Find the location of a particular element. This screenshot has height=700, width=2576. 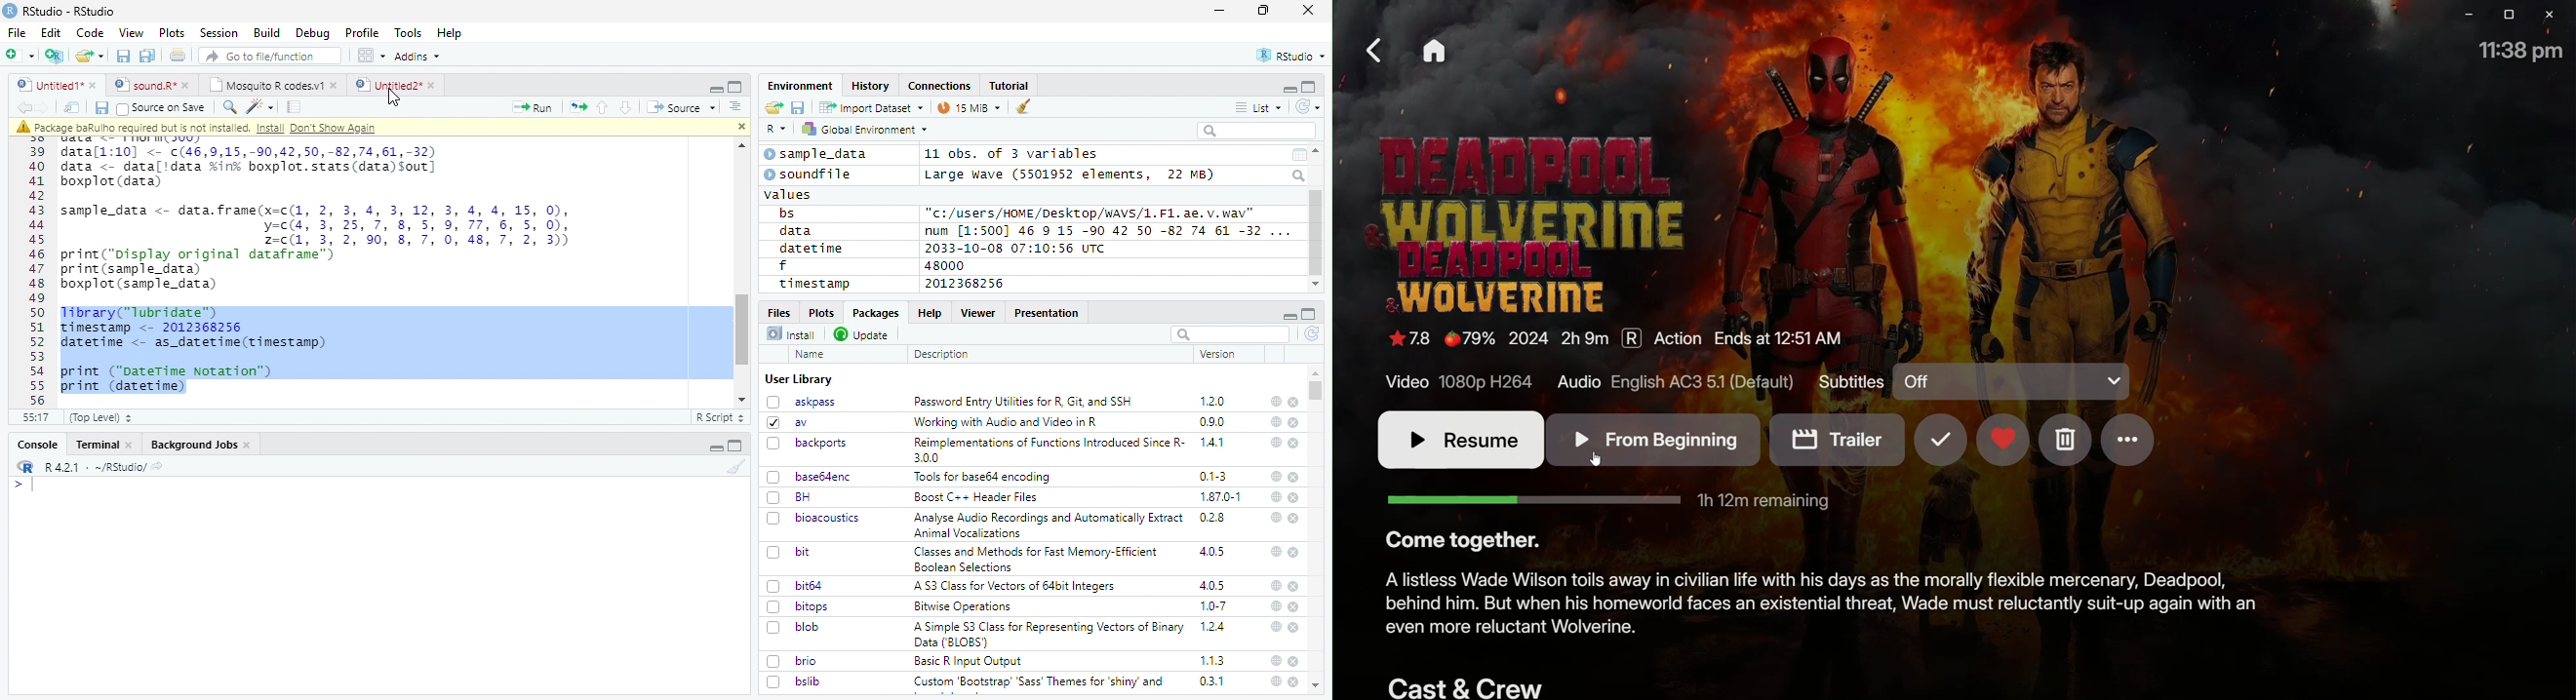

go forward is located at coordinates (47, 107).